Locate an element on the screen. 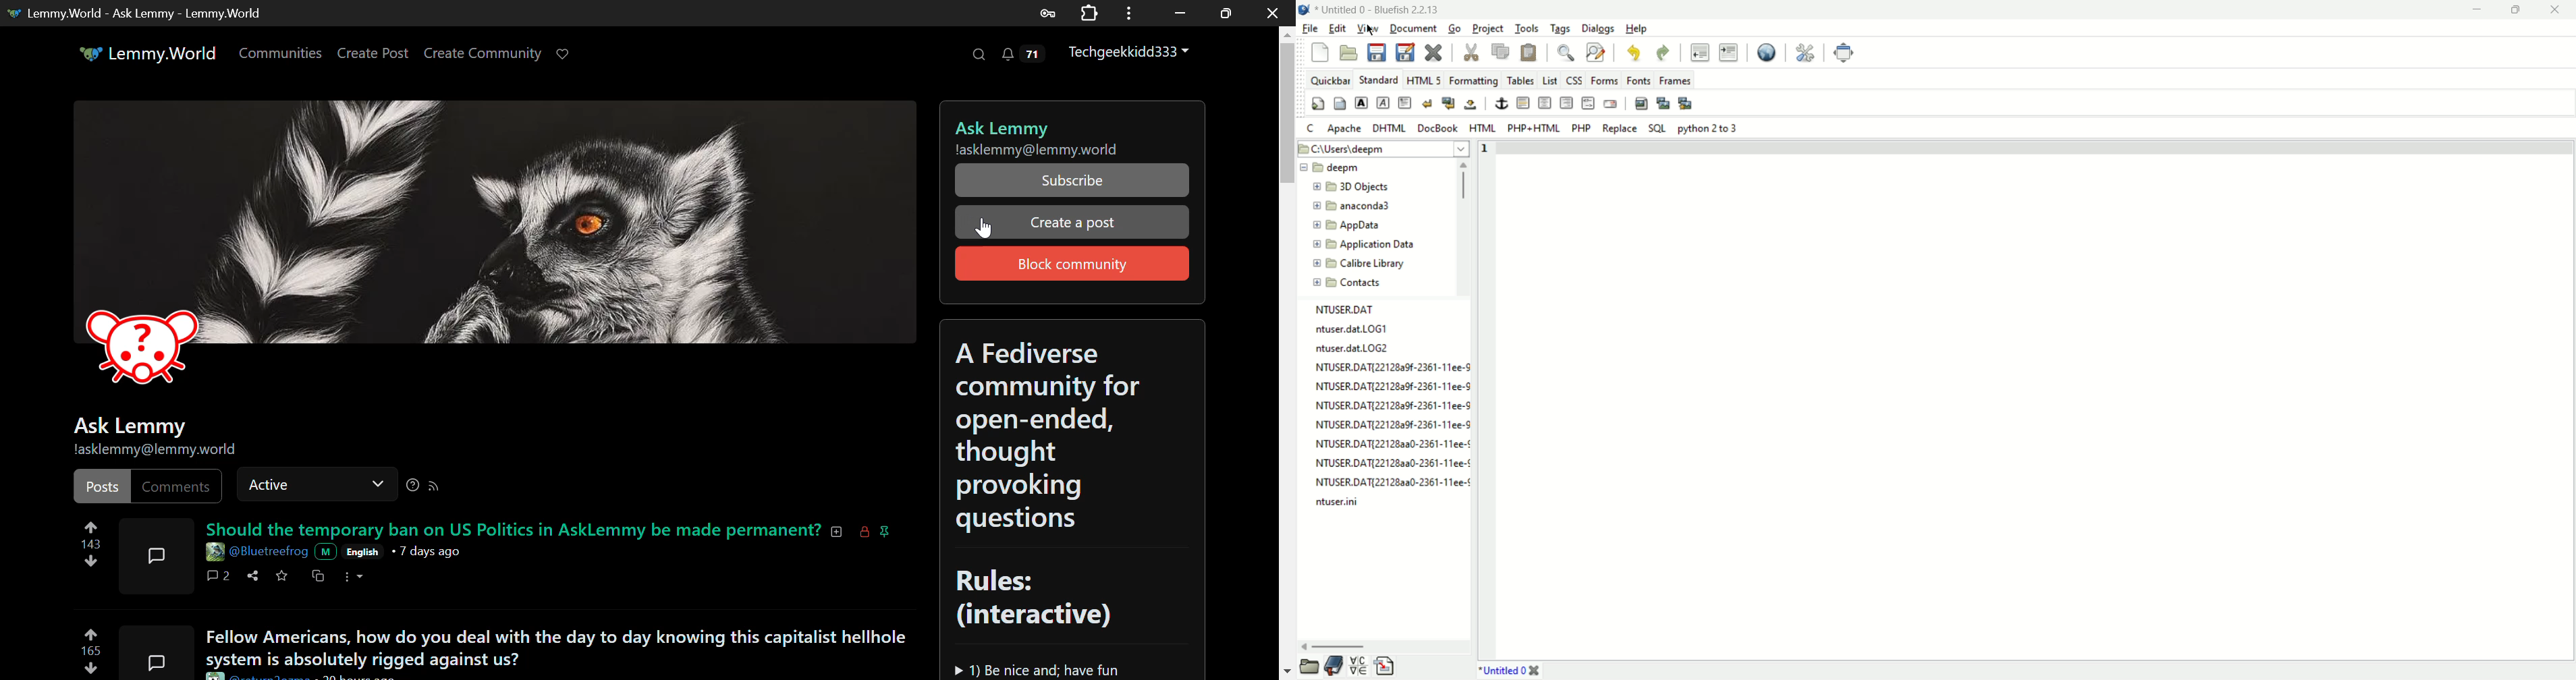 This screenshot has width=2576, height=700. emphasis is located at coordinates (1382, 103).